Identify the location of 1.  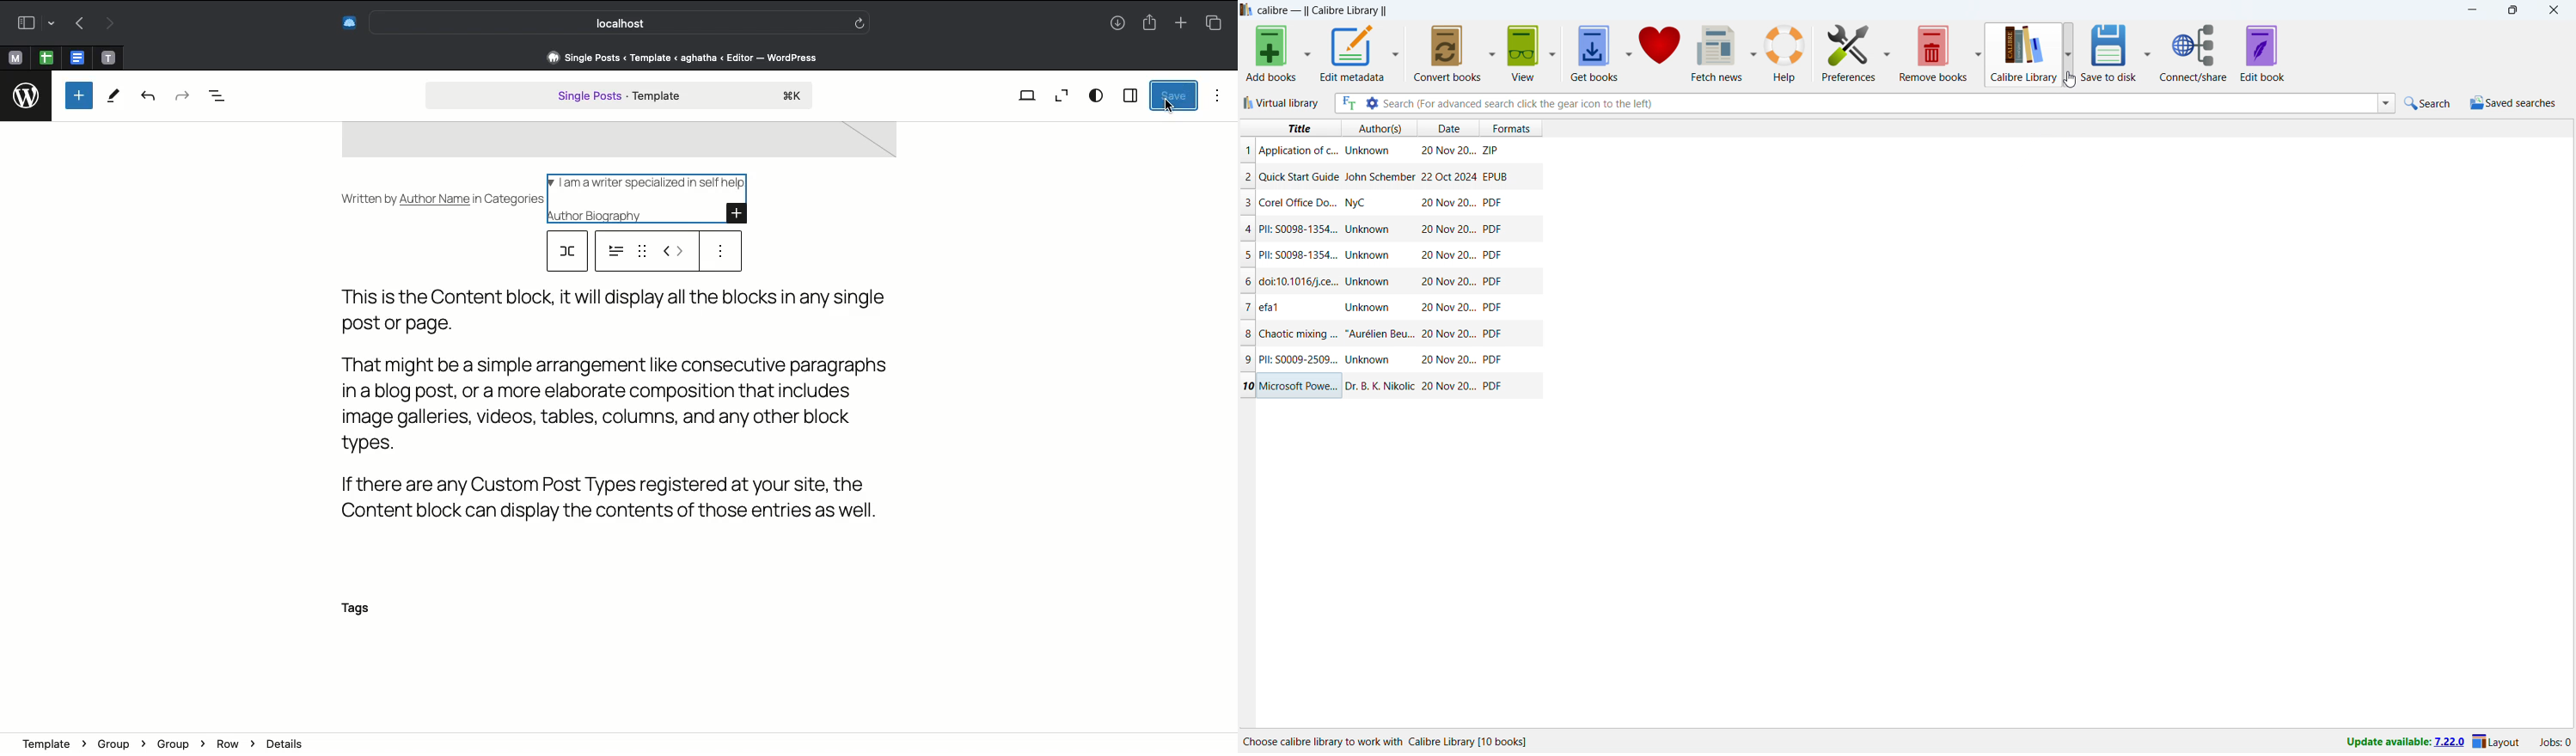
(1247, 150).